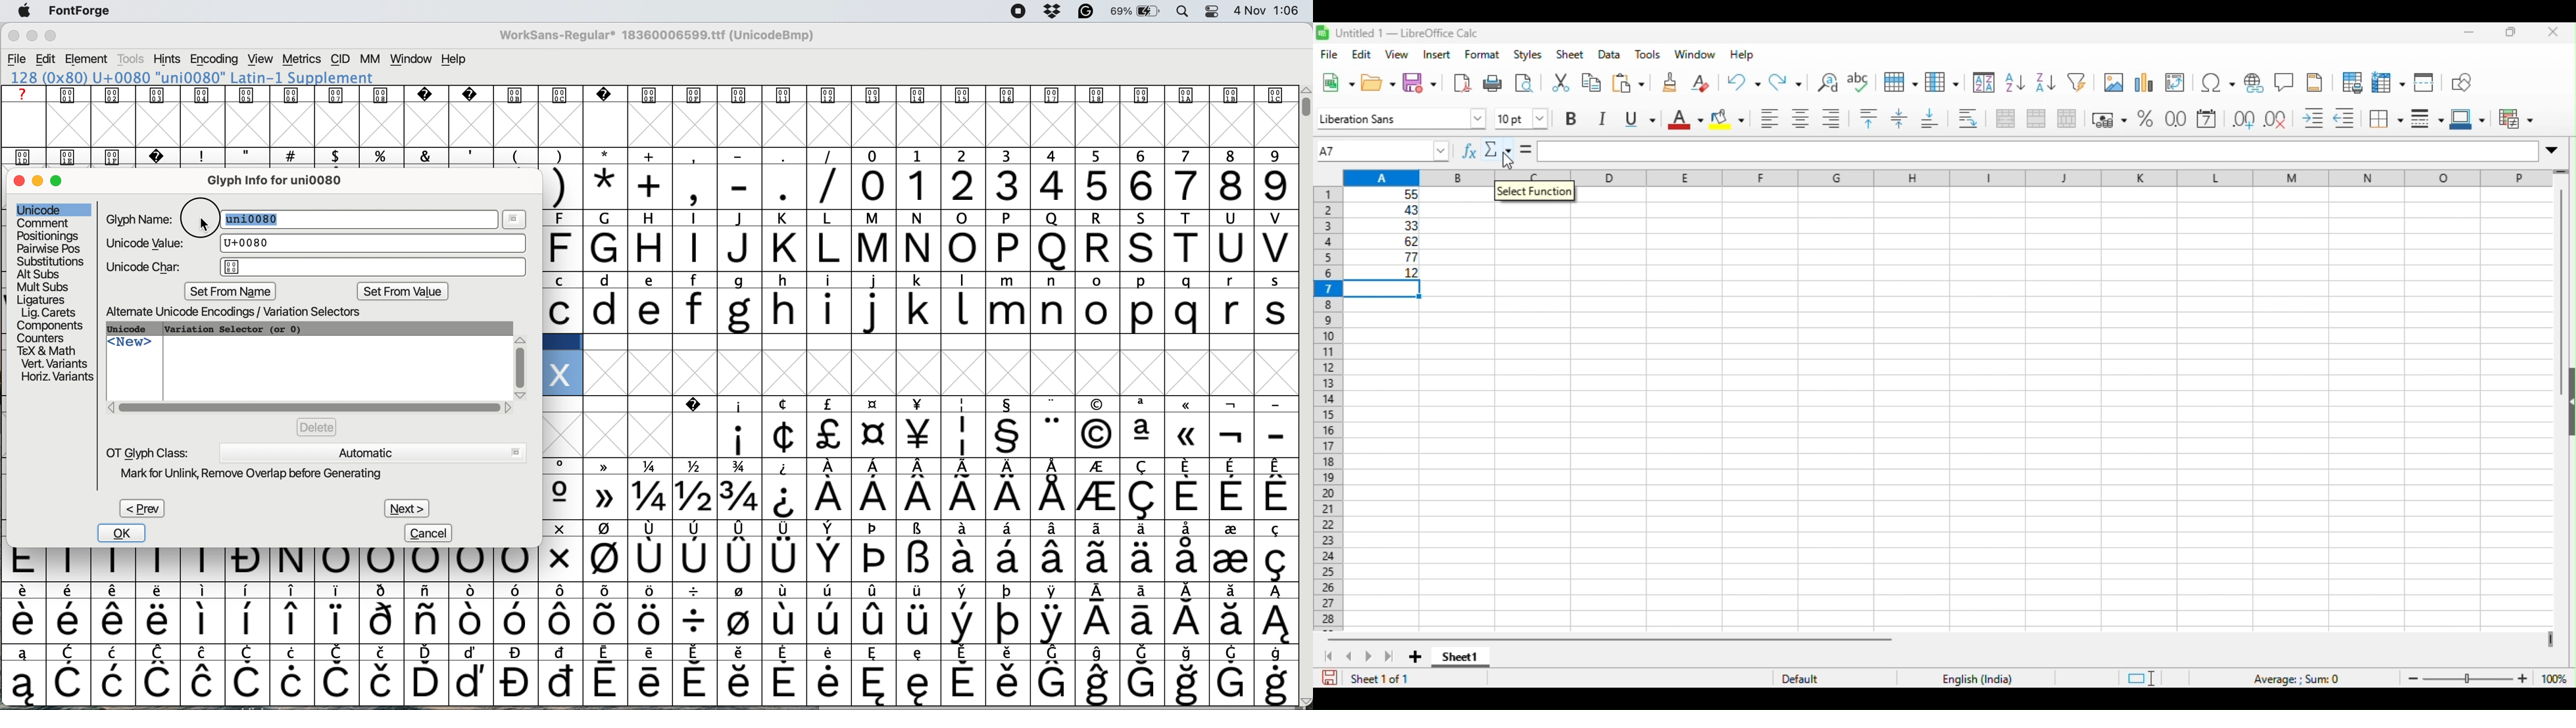 The height and width of the screenshot is (728, 2576). I want to click on range of cells, so click(1383, 232).